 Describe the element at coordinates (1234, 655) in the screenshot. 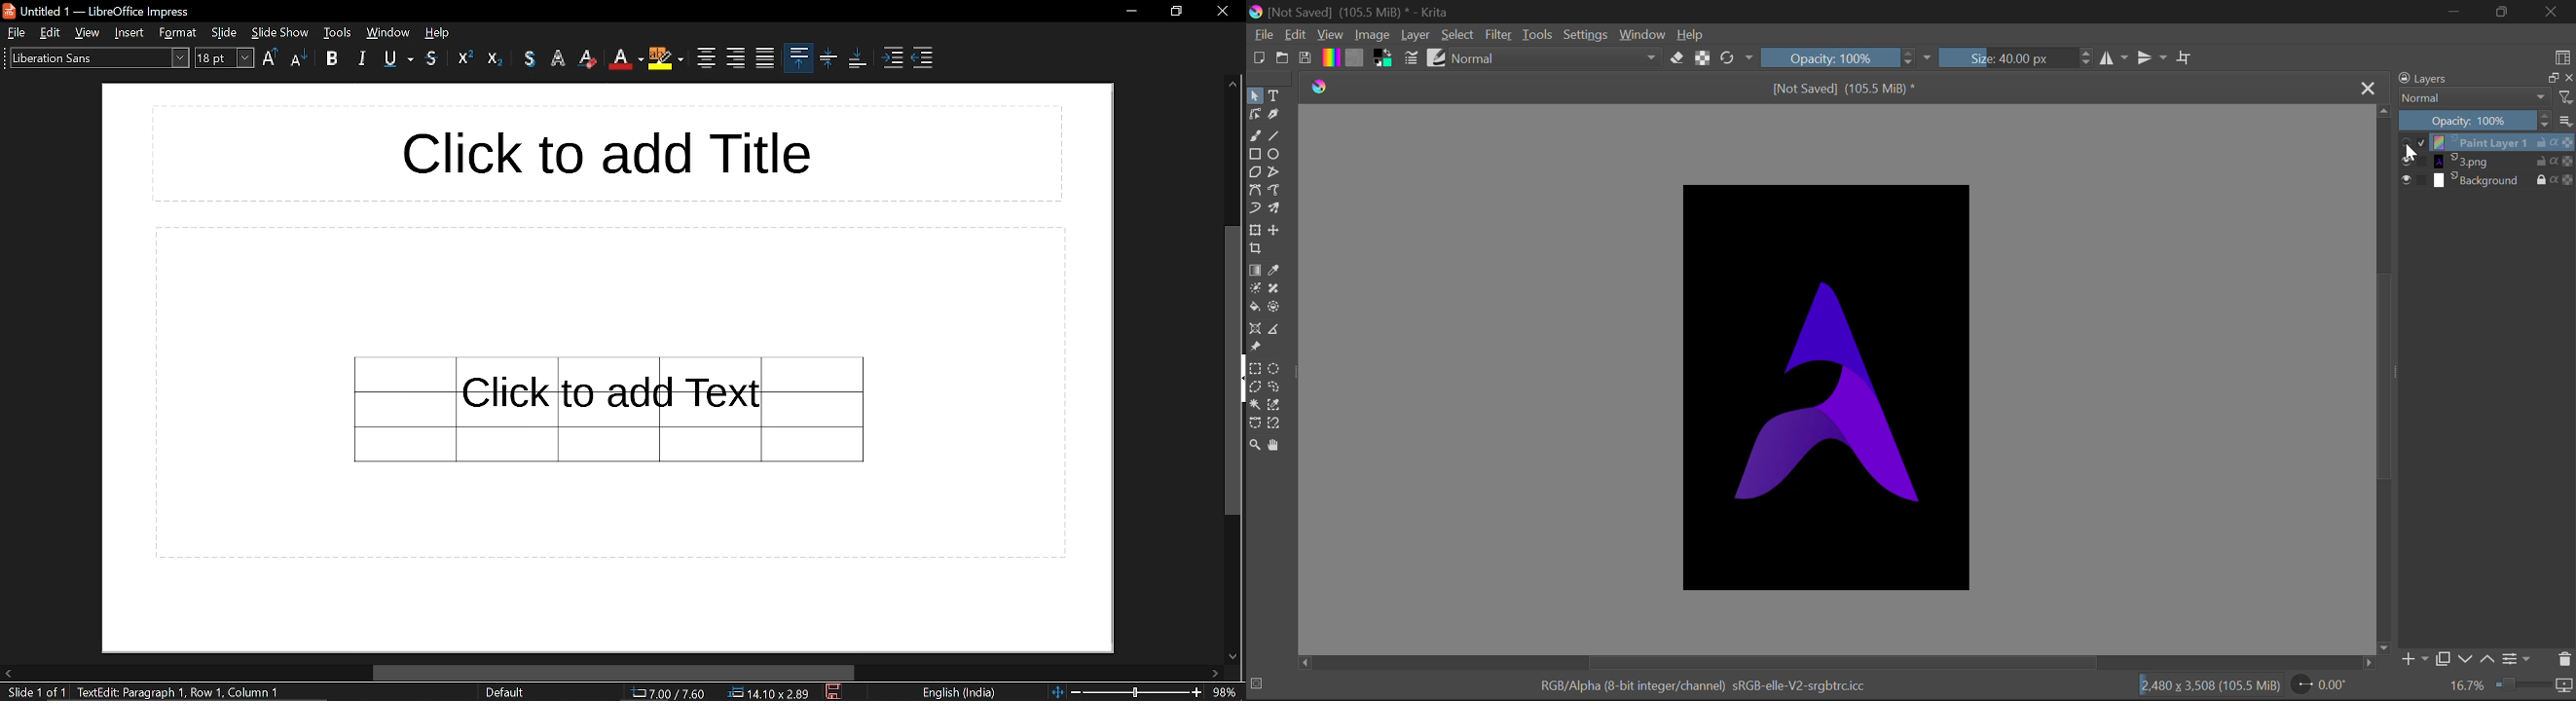

I see `move down` at that location.